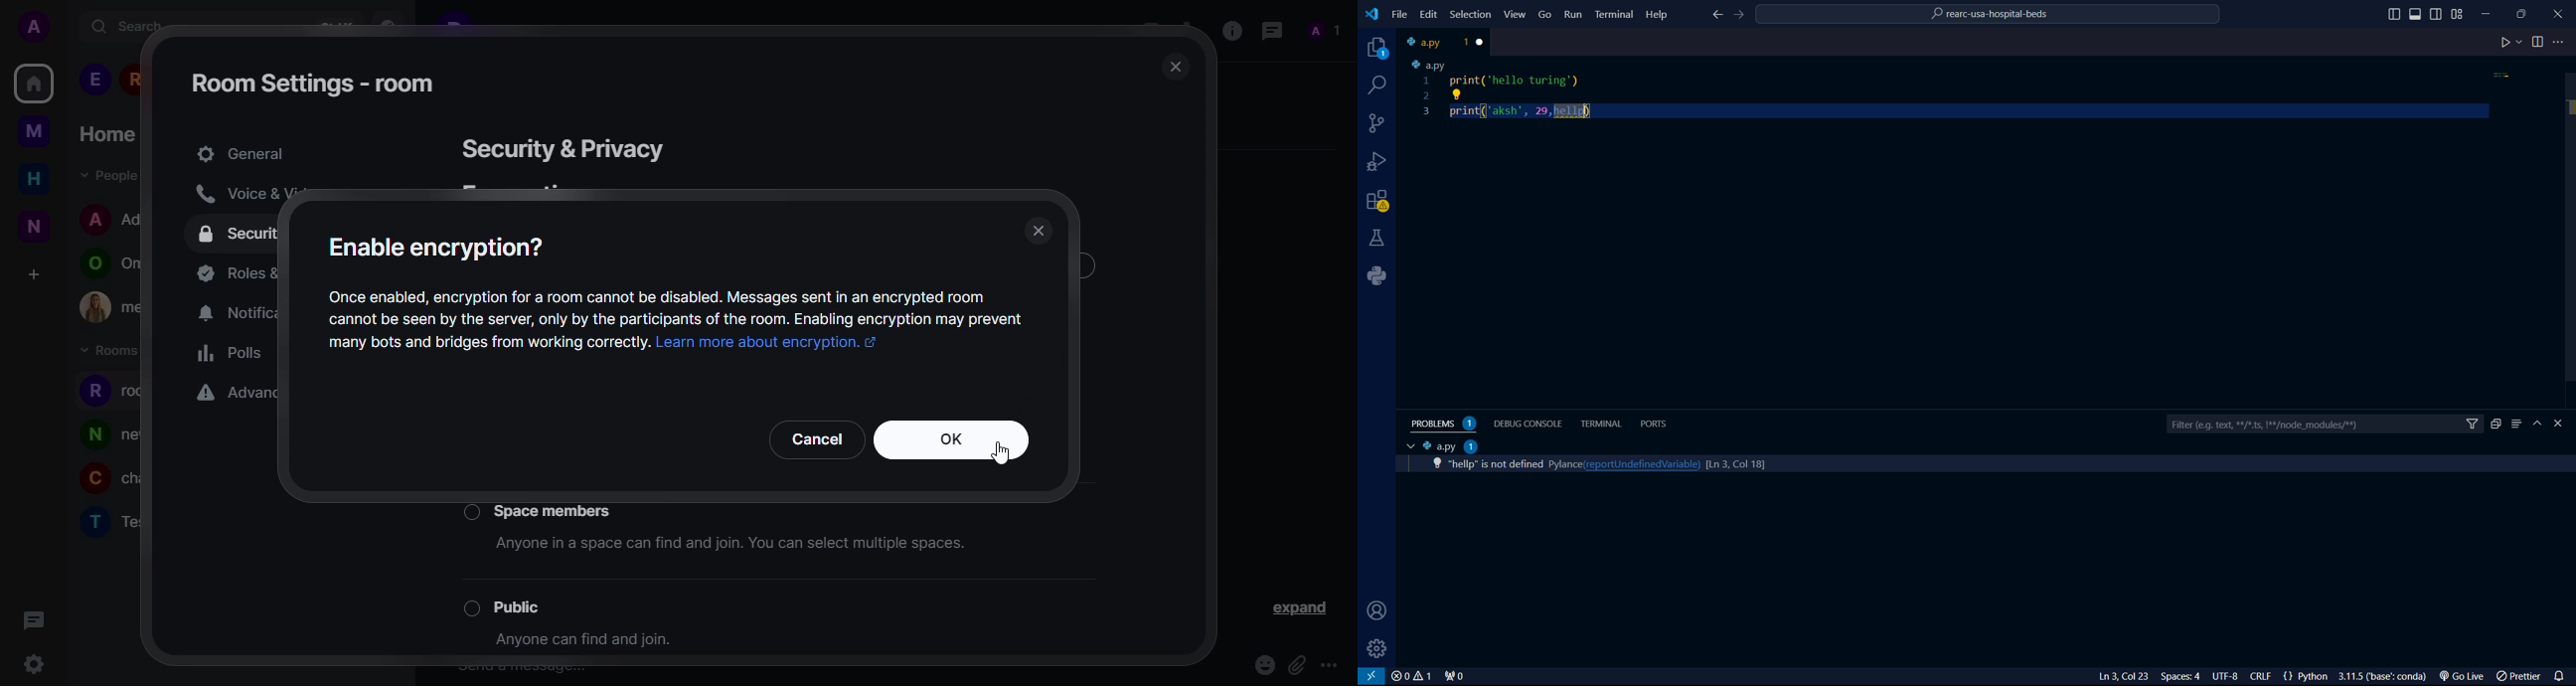 The width and height of the screenshot is (2576, 700). What do you see at coordinates (33, 27) in the screenshot?
I see `account` at bounding box center [33, 27].